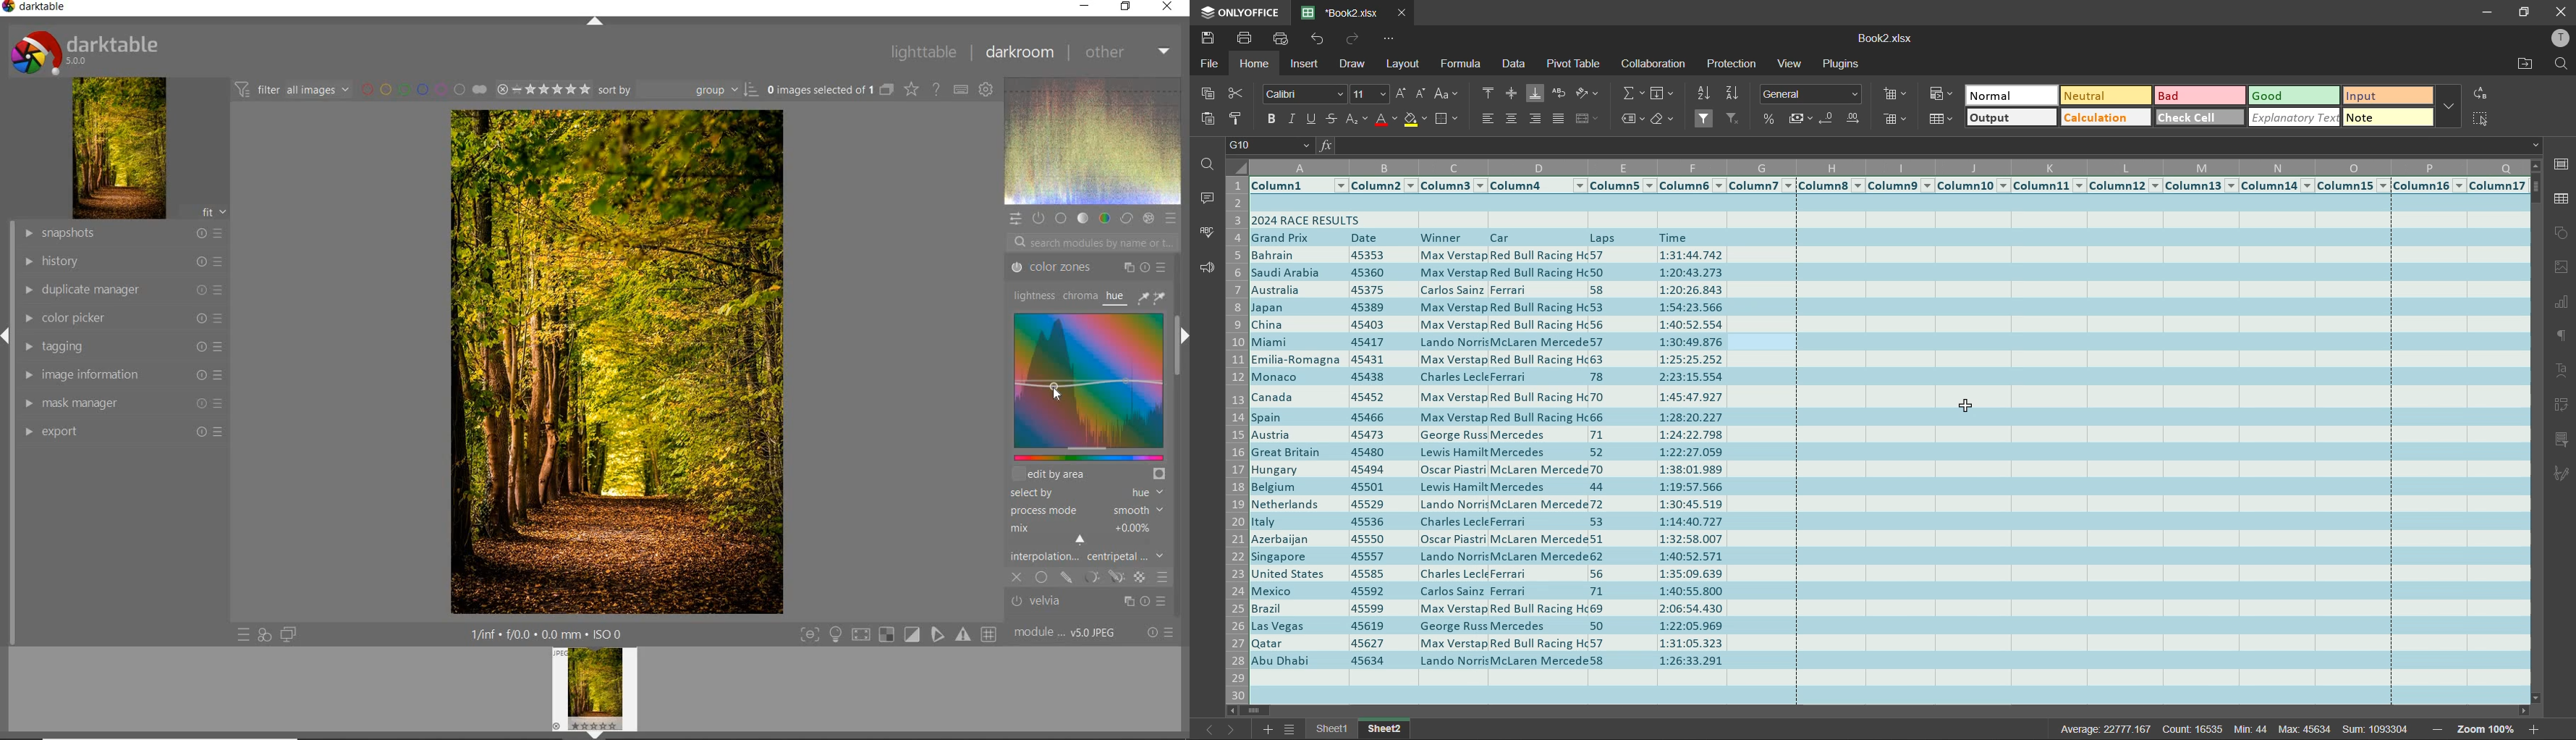 The width and height of the screenshot is (2576, 756). I want to click on replace, so click(2483, 95).